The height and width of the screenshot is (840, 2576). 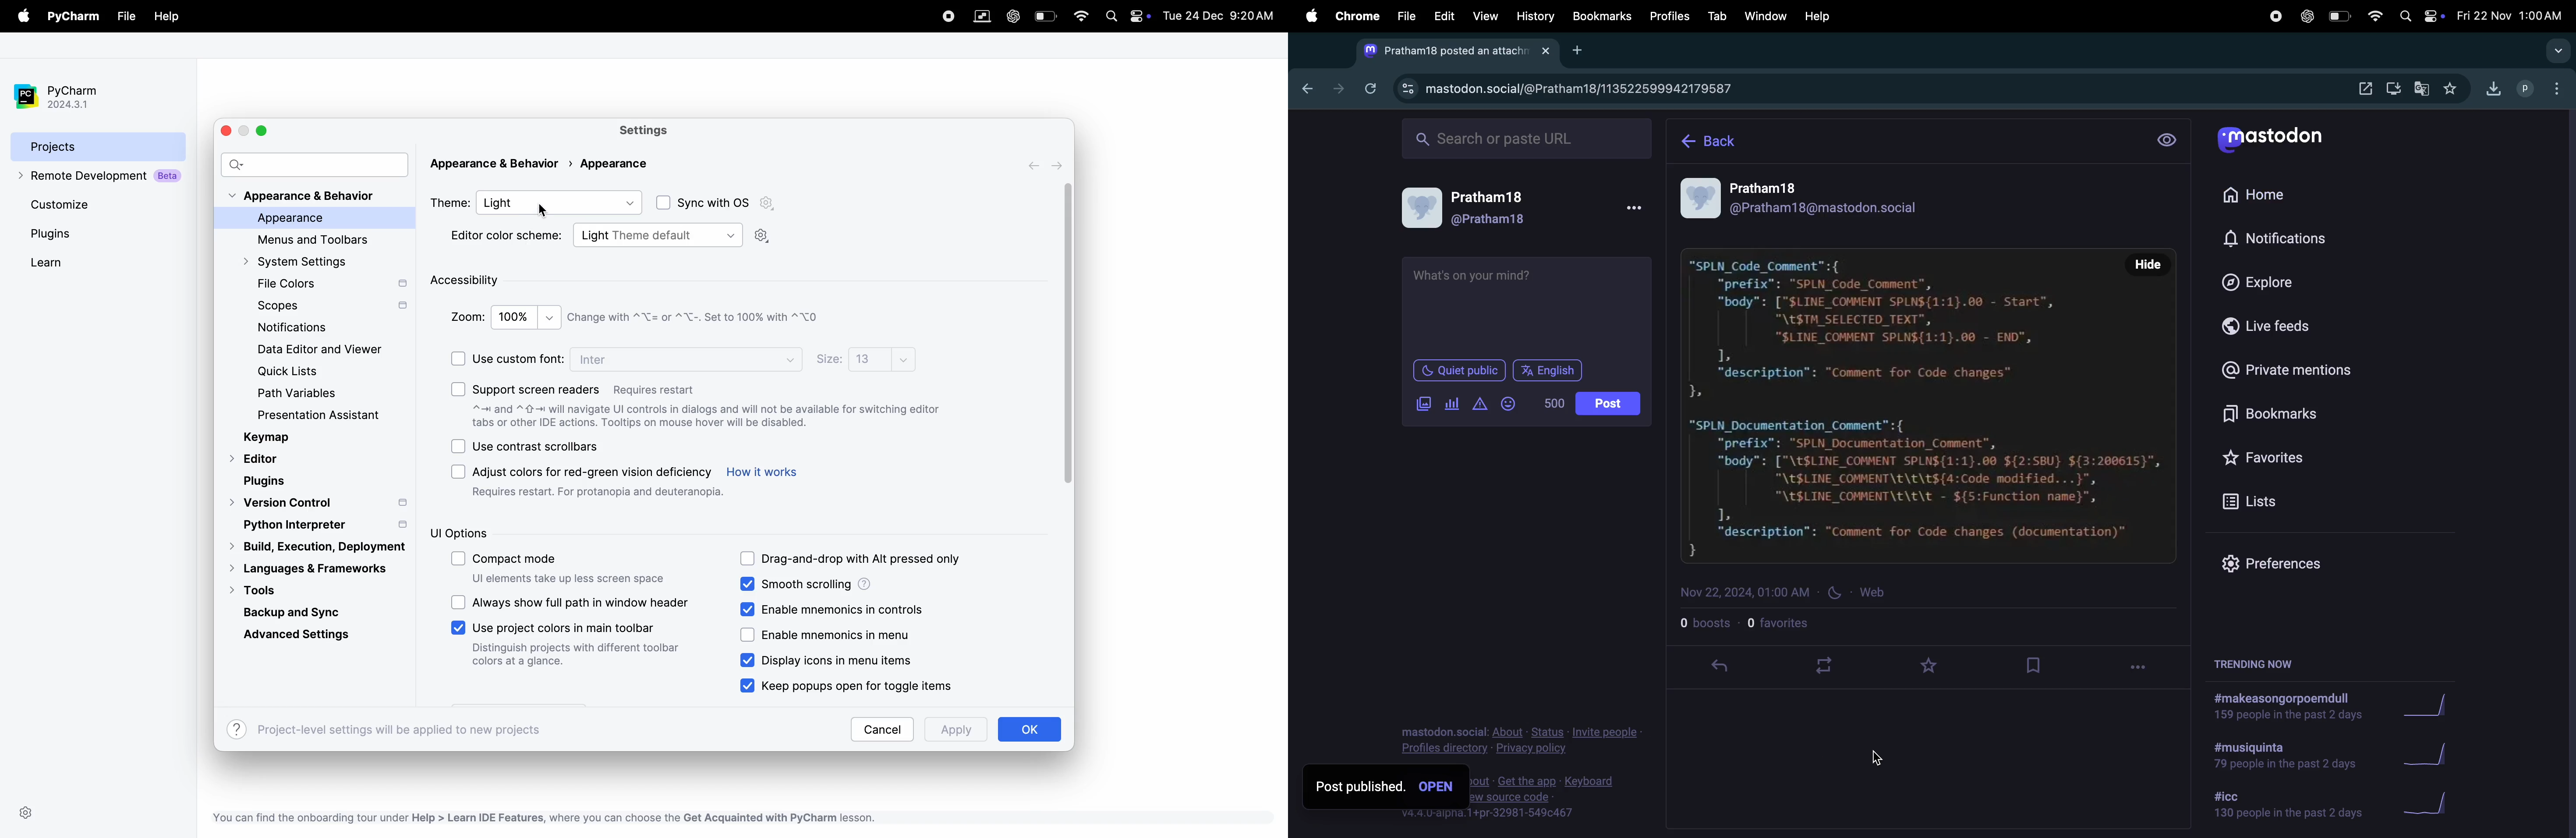 I want to click on date and time, so click(x=1786, y=596).